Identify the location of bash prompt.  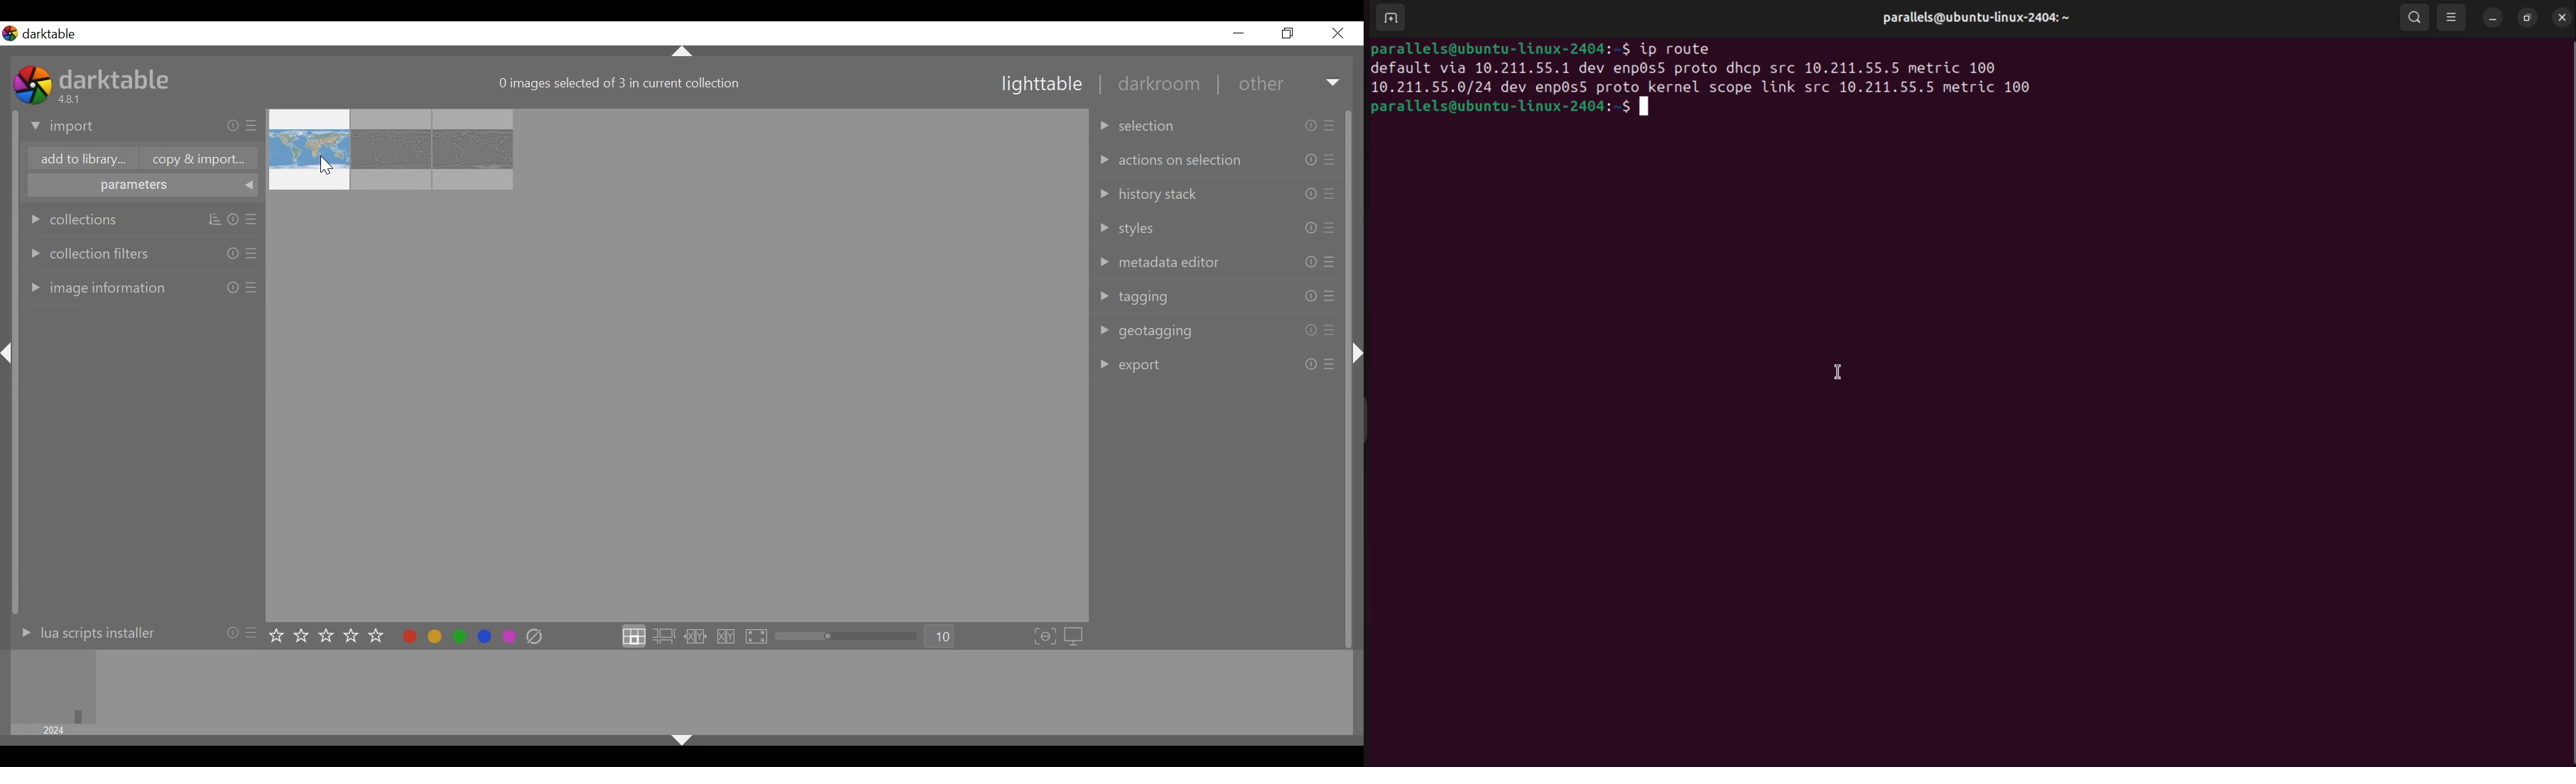
(1499, 48).